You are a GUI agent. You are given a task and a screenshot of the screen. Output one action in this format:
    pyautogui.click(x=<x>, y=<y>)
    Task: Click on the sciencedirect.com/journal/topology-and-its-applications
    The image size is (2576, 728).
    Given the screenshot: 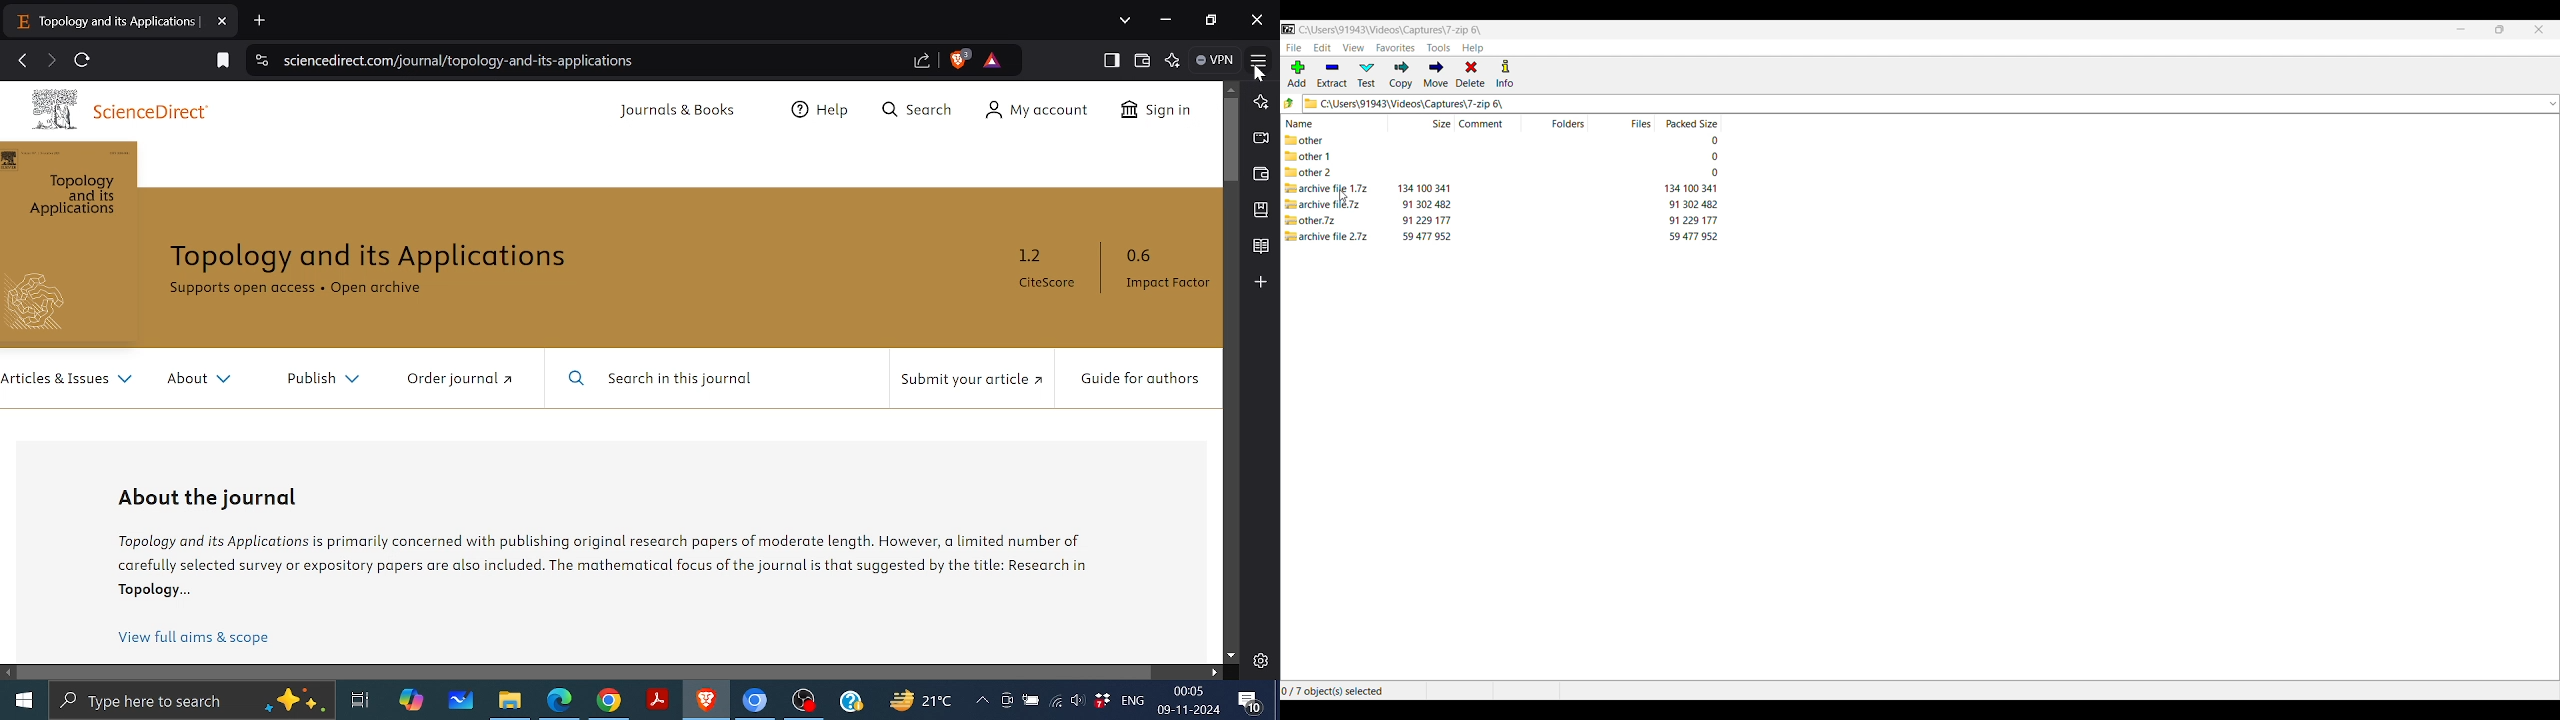 What is the action you would take?
    pyautogui.click(x=460, y=62)
    